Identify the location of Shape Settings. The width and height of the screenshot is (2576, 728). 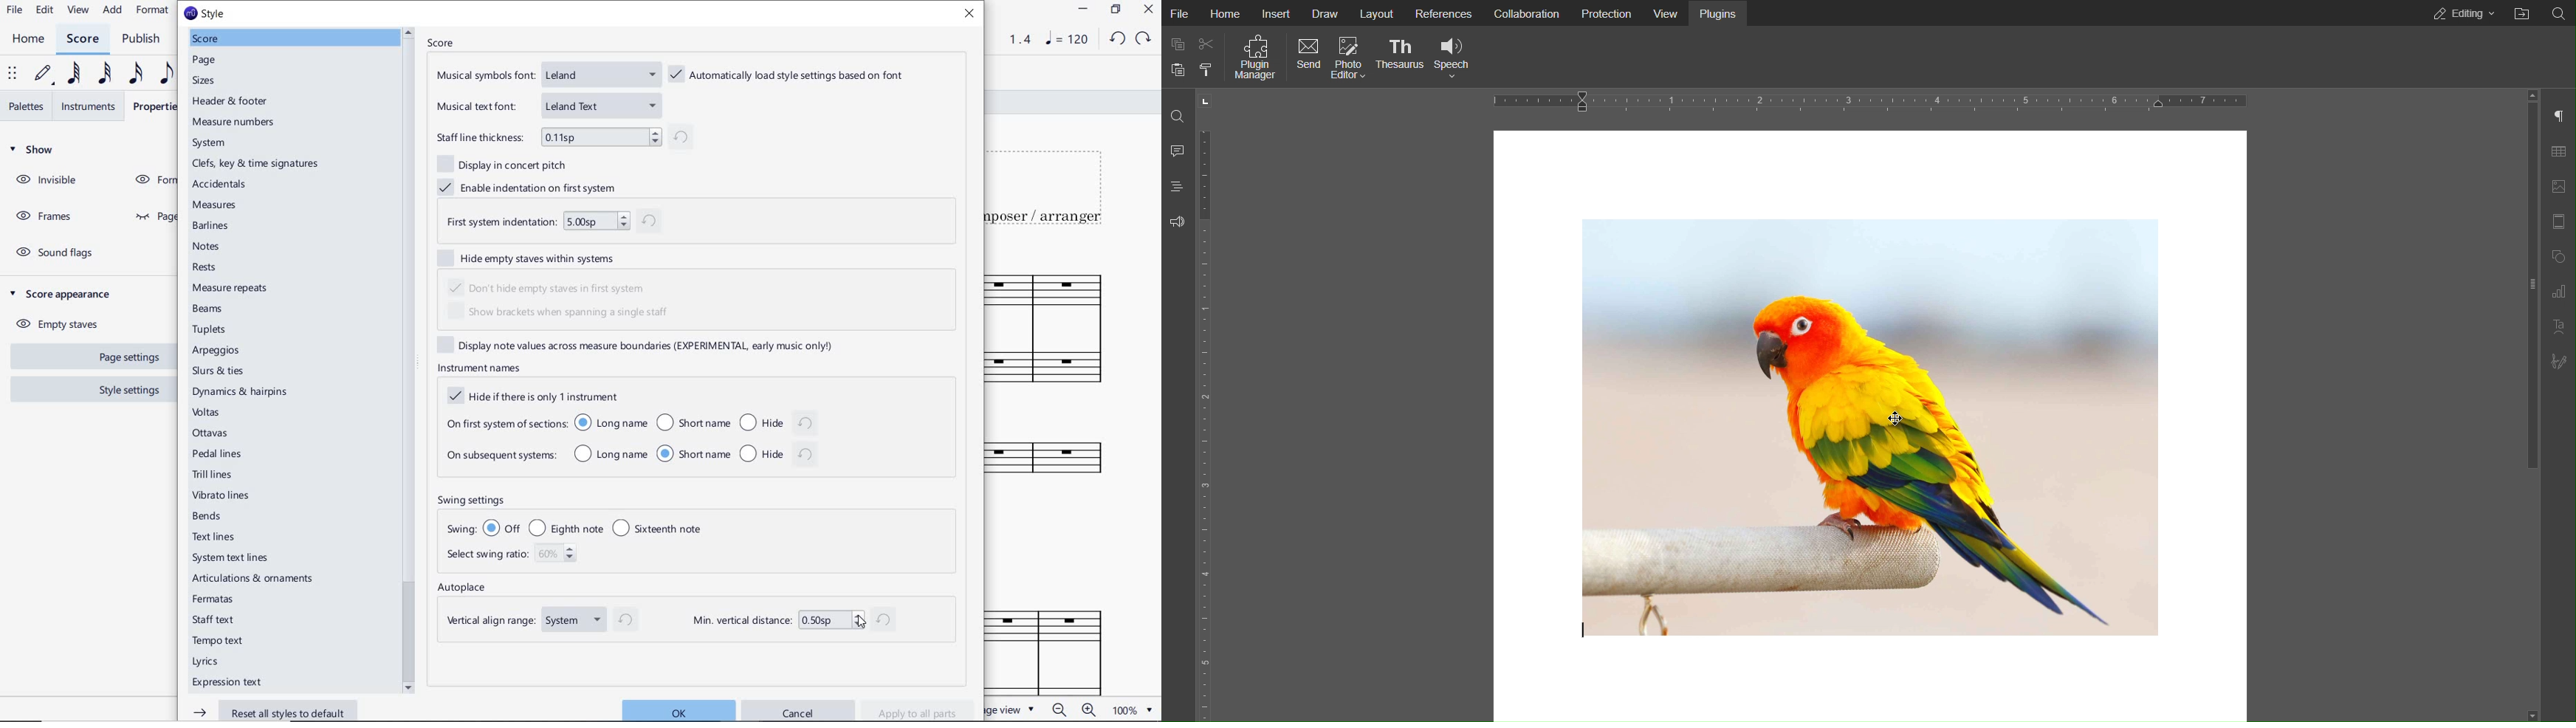
(2557, 257).